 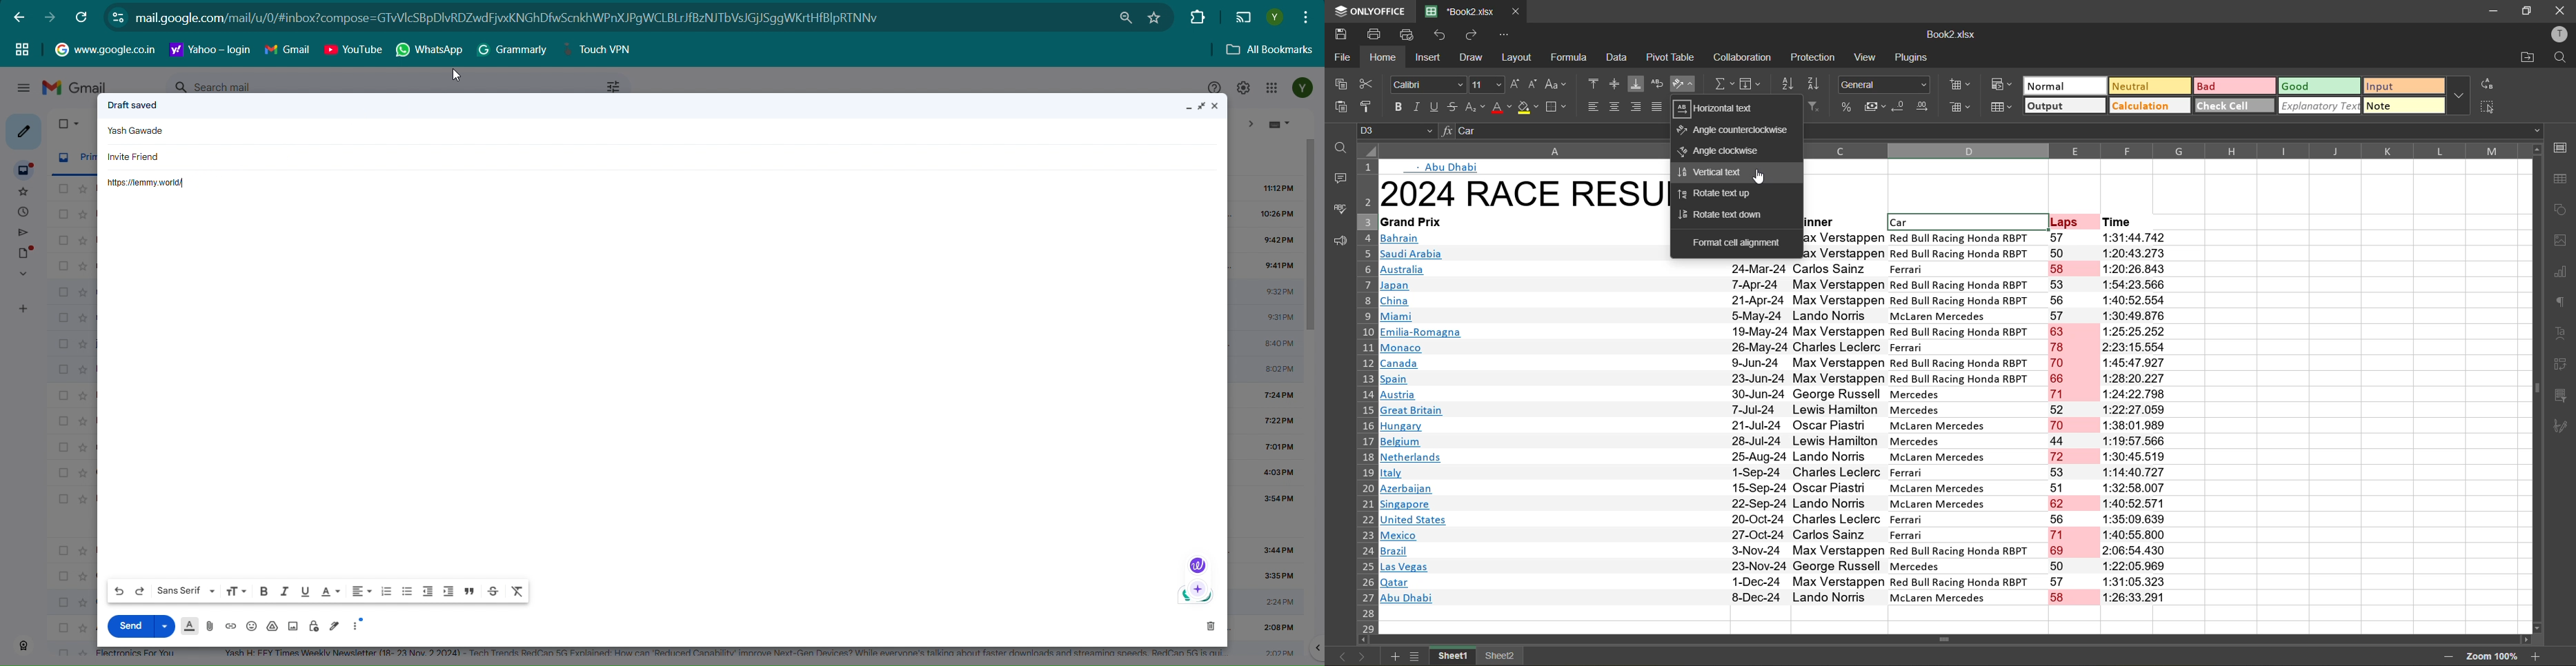 What do you see at coordinates (22, 48) in the screenshot?
I see `Tag group` at bounding box center [22, 48].